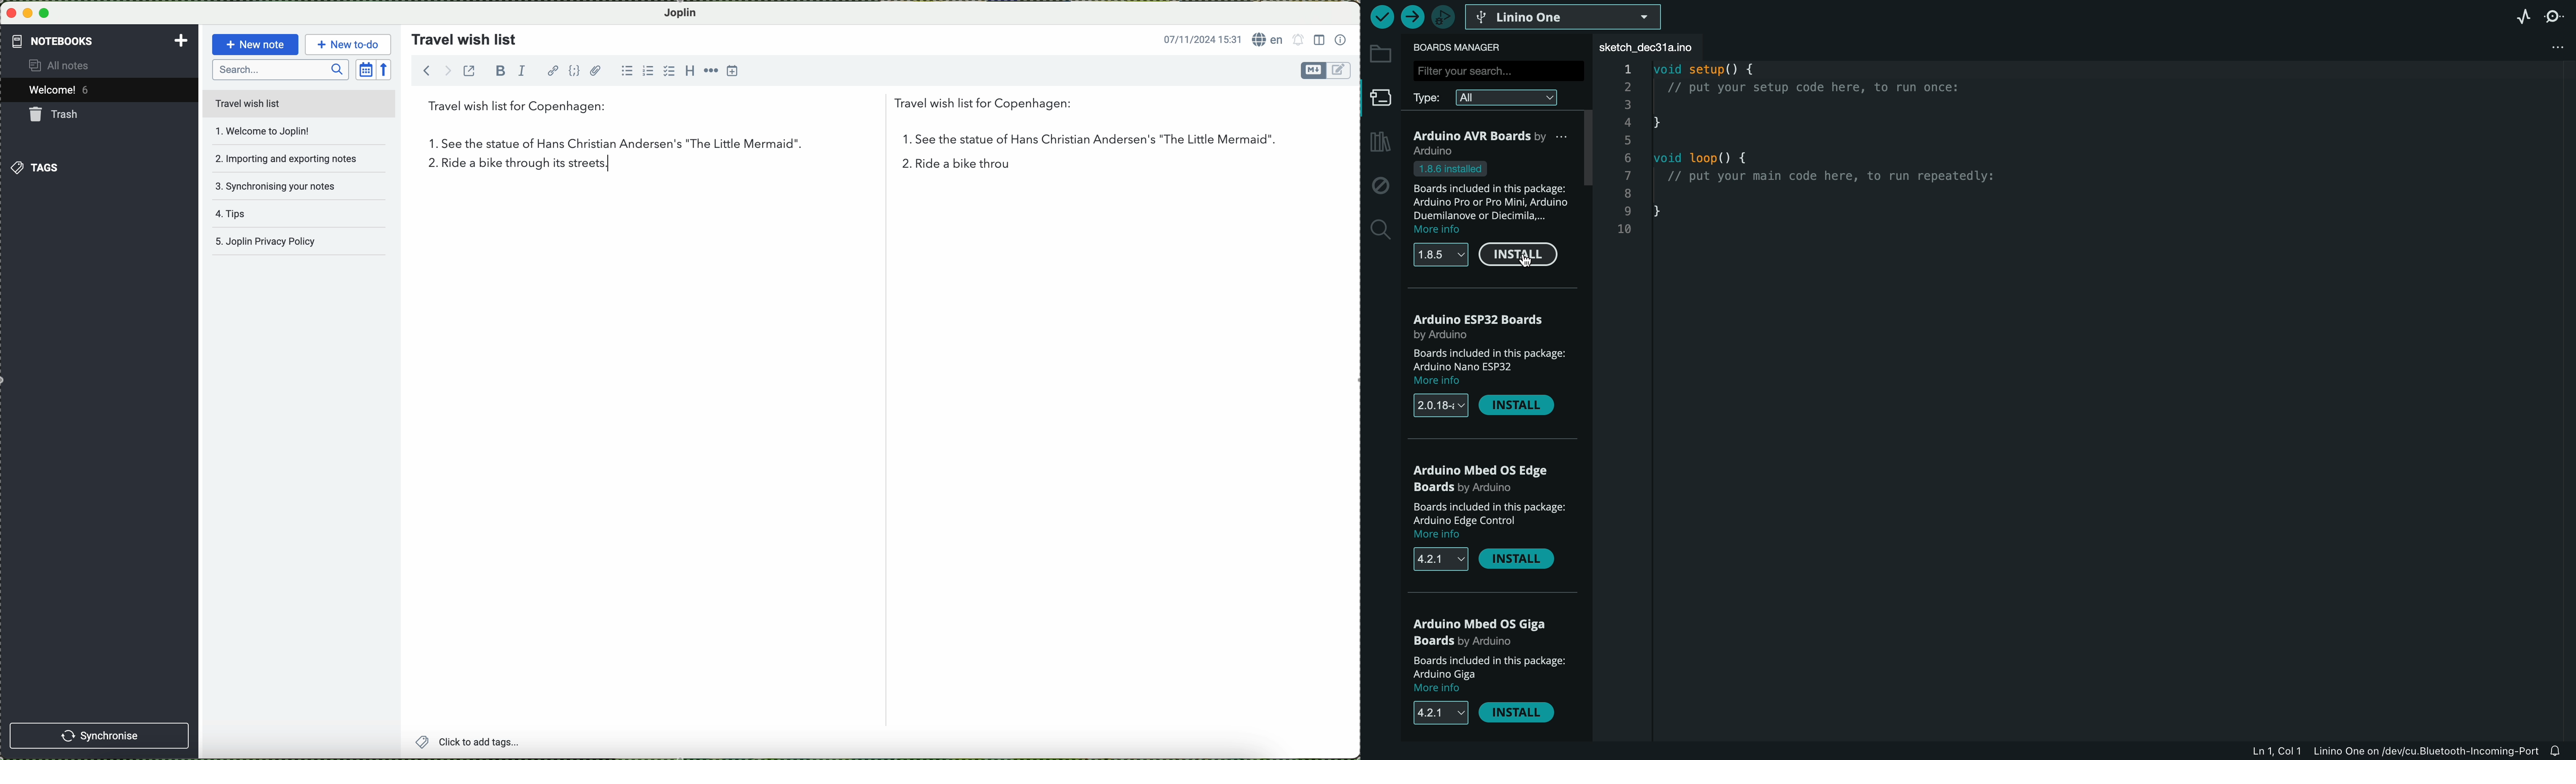  I want to click on 2 in the list, so click(970, 167).